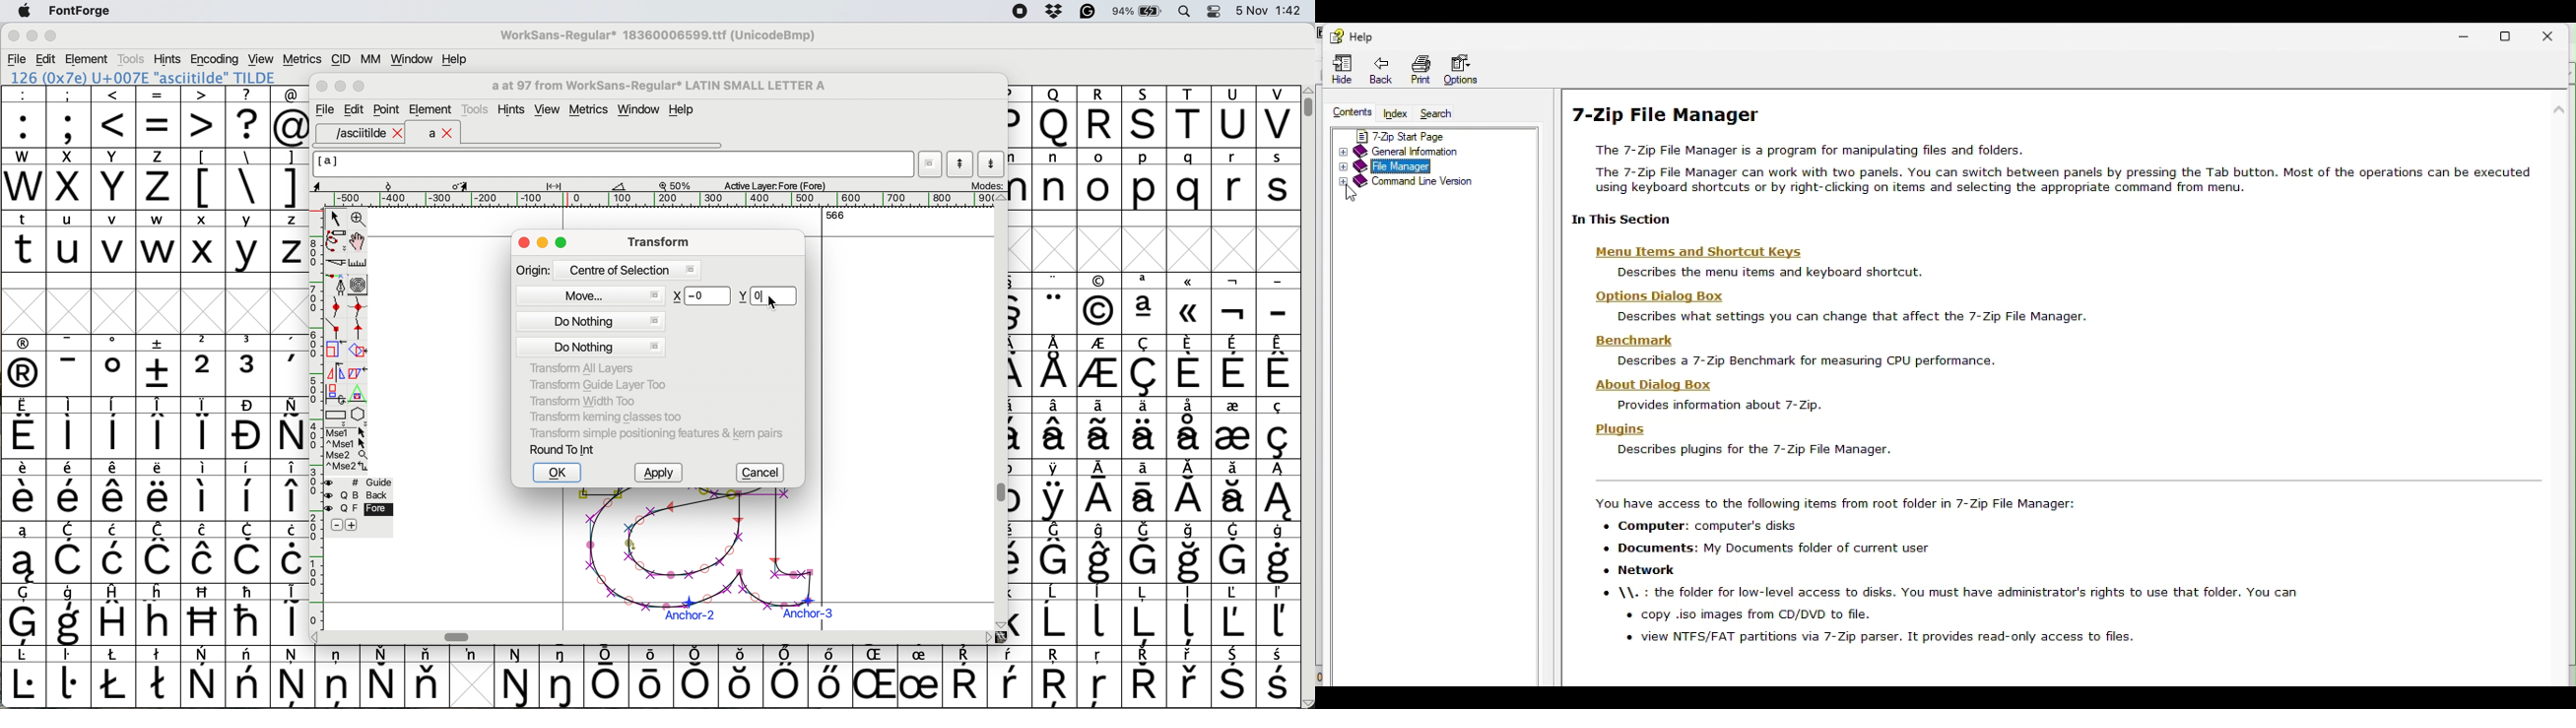  What do you see at coordinates (1020, 12) in the screenshot?
I see `screen recorder` at bounding box center [1020, 12].